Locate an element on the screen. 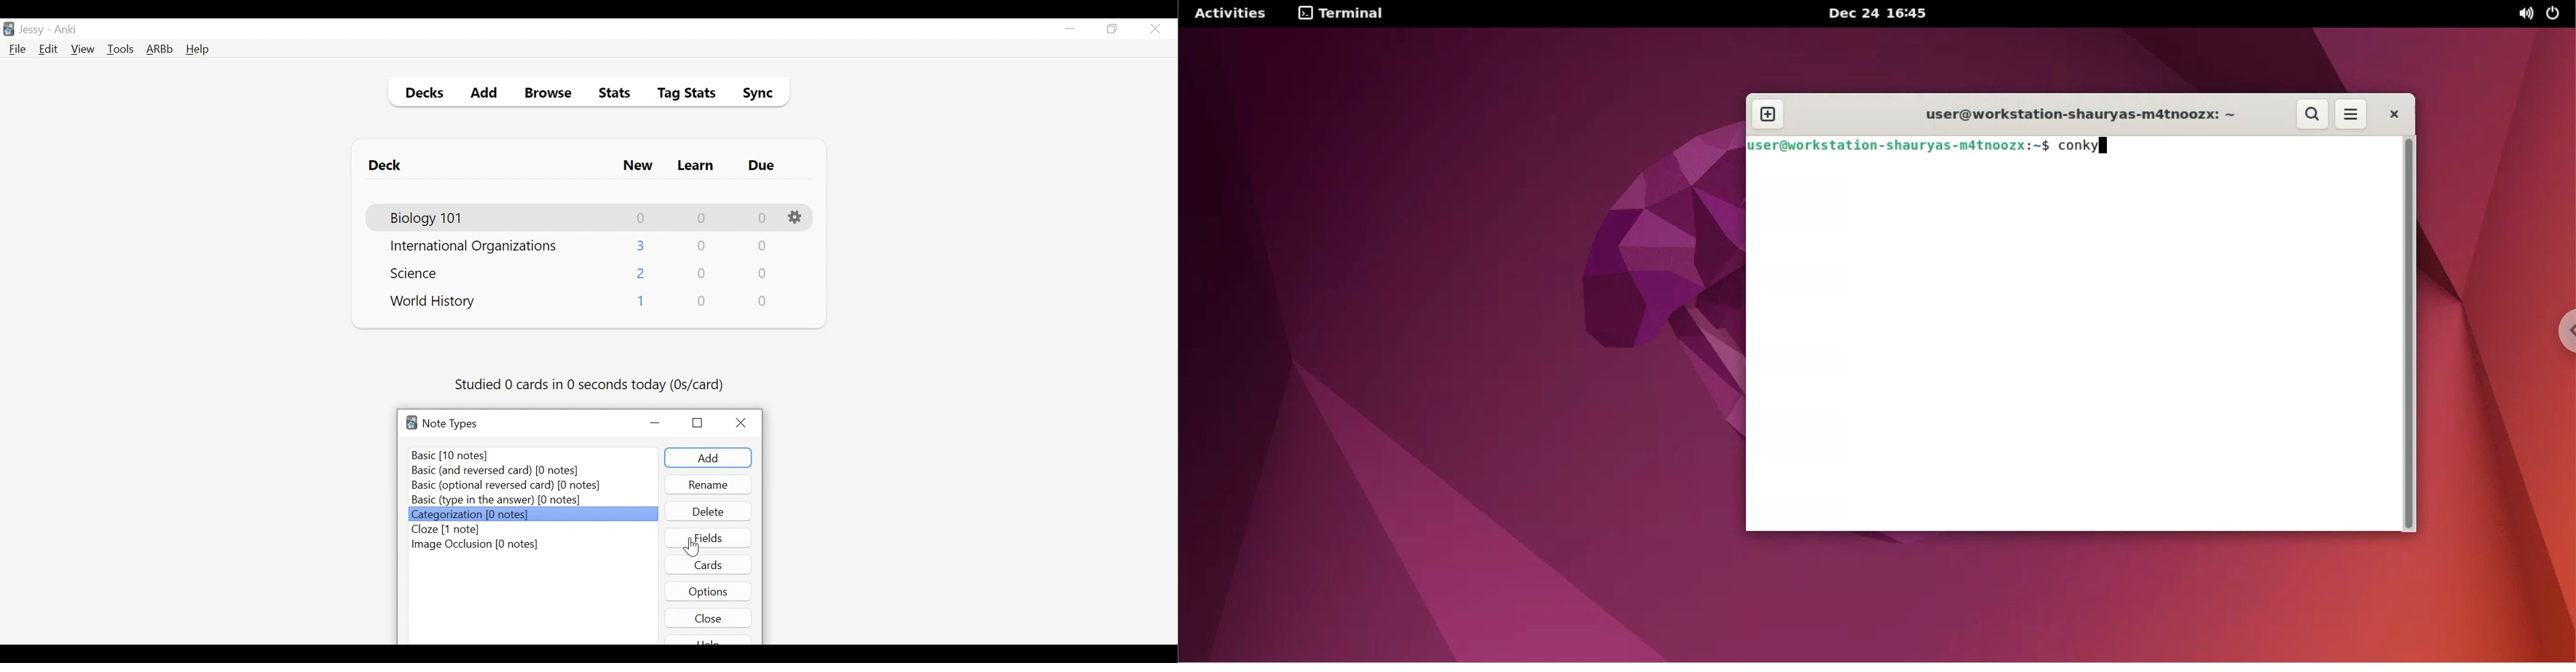 Image resolution: width=2576 pixels, height=672 pixels. Fields is located at coordinates (709, 537).